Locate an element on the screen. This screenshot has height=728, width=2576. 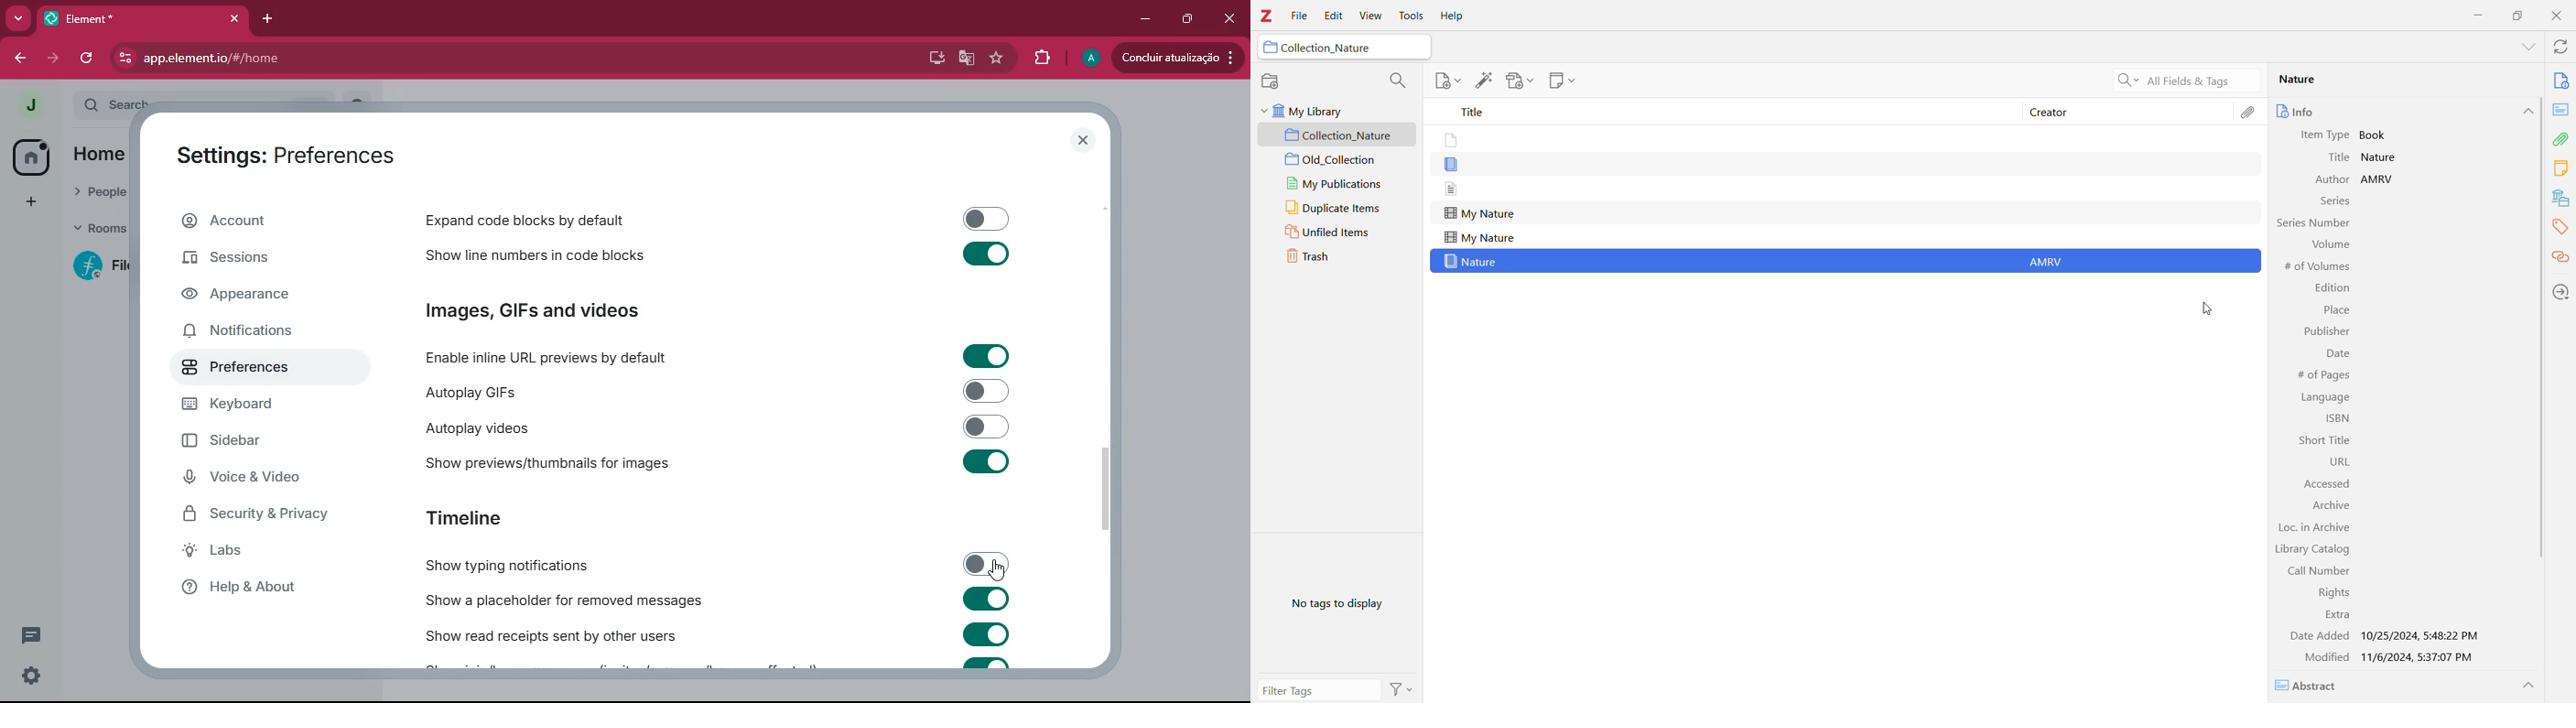
Restore Down is located at coordinates (2520, 15).